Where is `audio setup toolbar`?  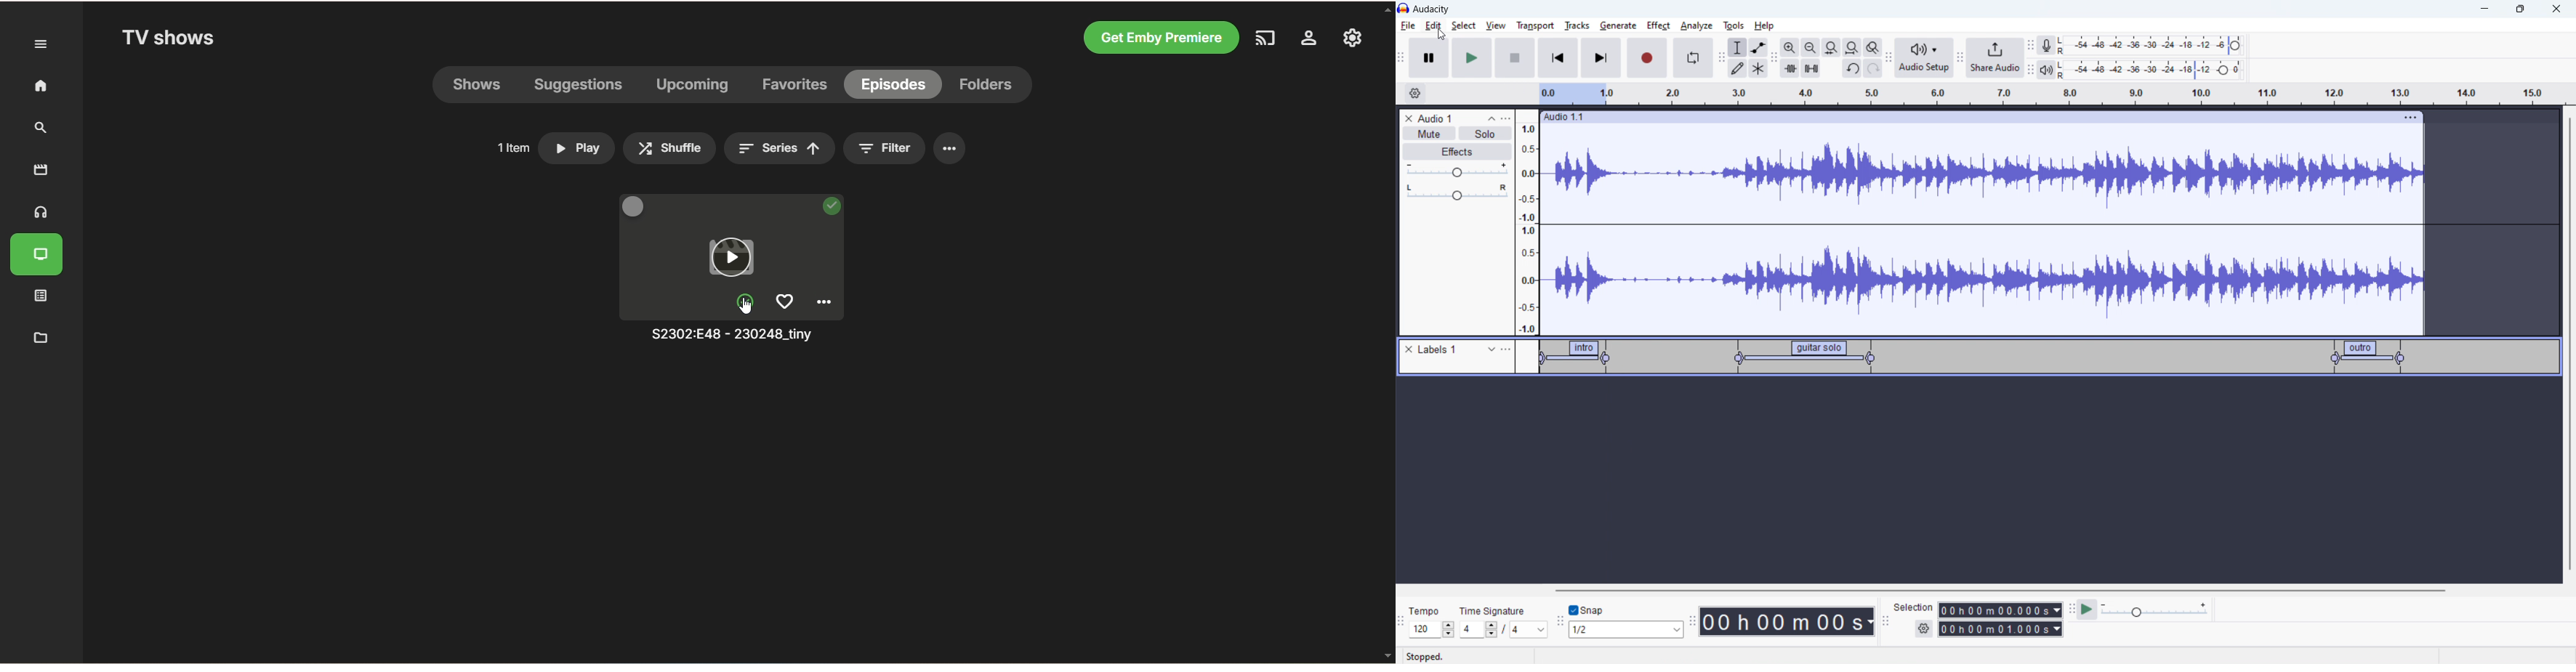 audio setup toolbar is located at coordinates (1888, 58).